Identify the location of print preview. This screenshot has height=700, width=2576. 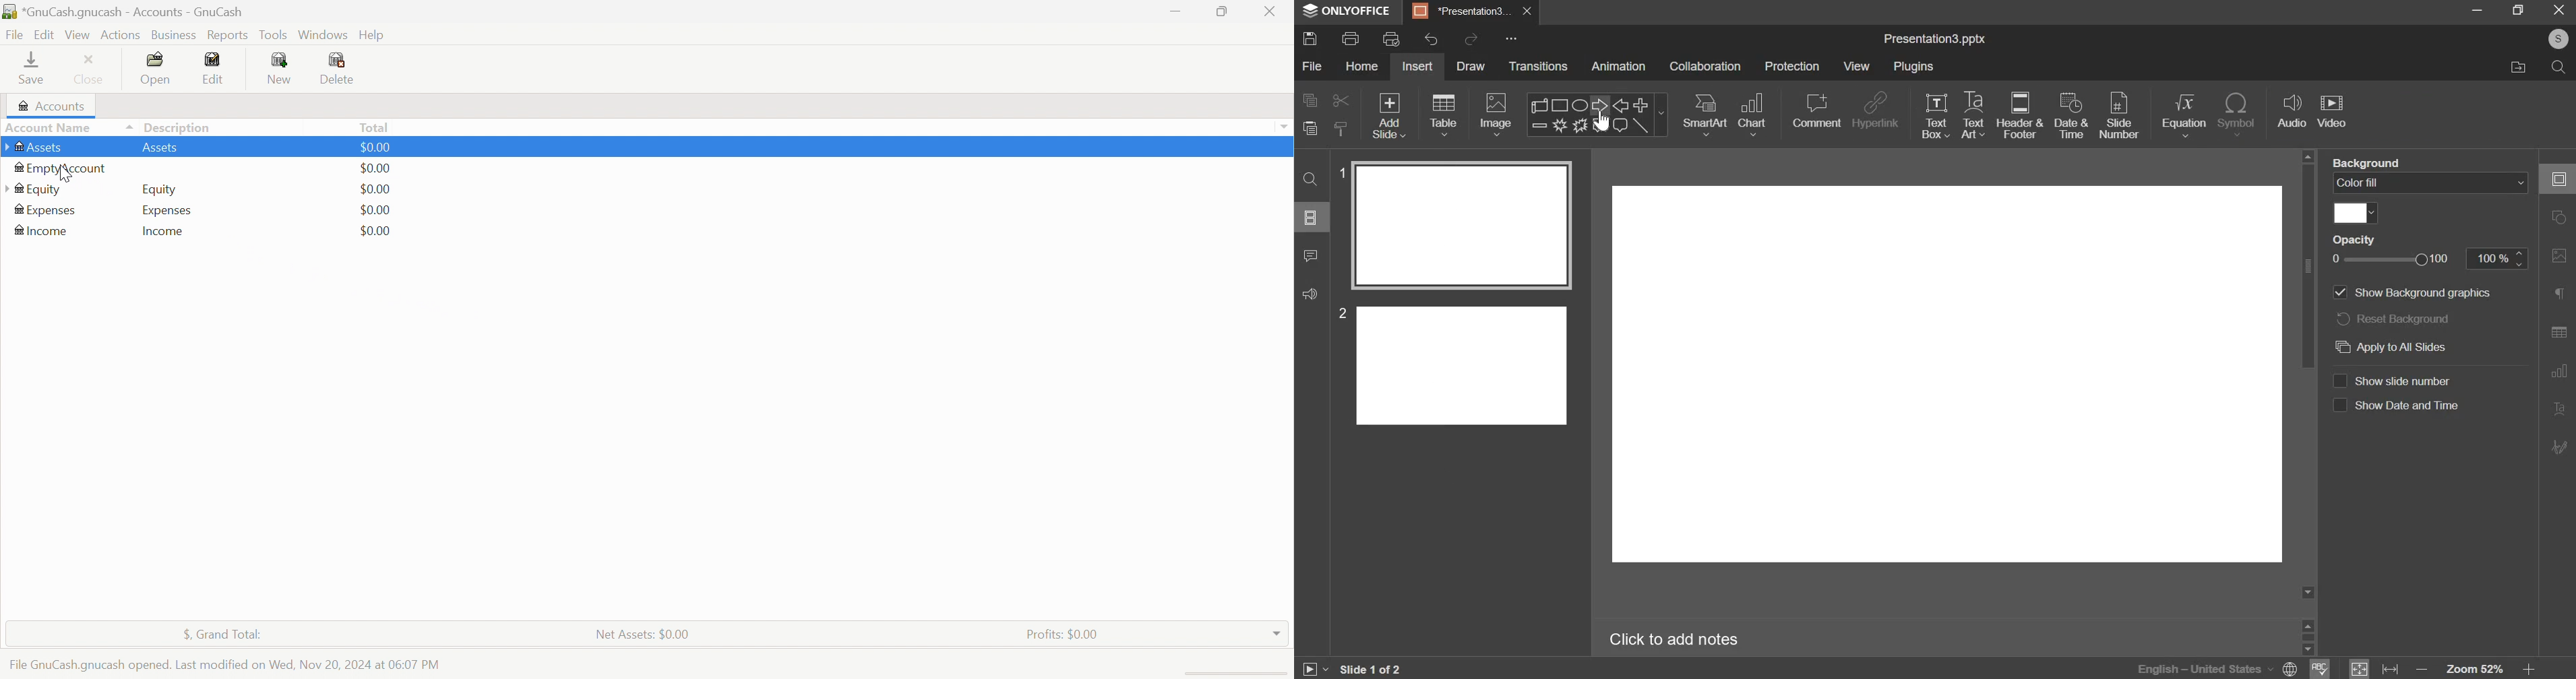
(1391, 38).